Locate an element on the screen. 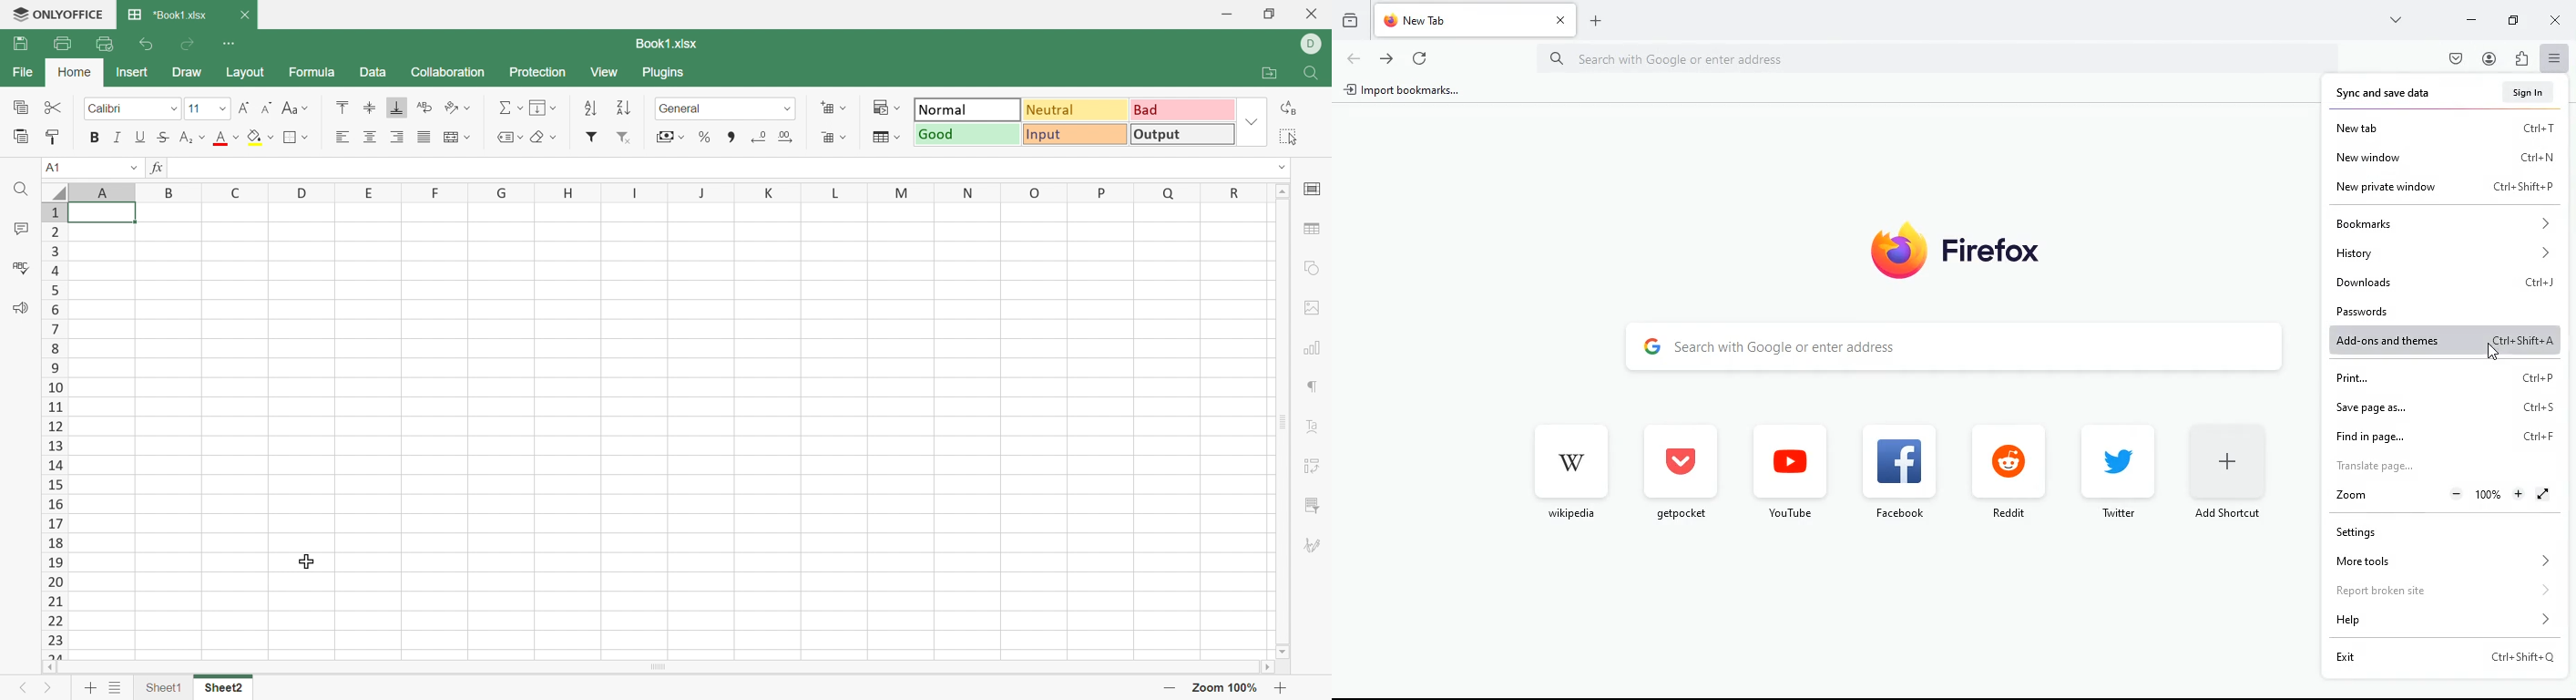  Copy is located at coordinates (19, 107).